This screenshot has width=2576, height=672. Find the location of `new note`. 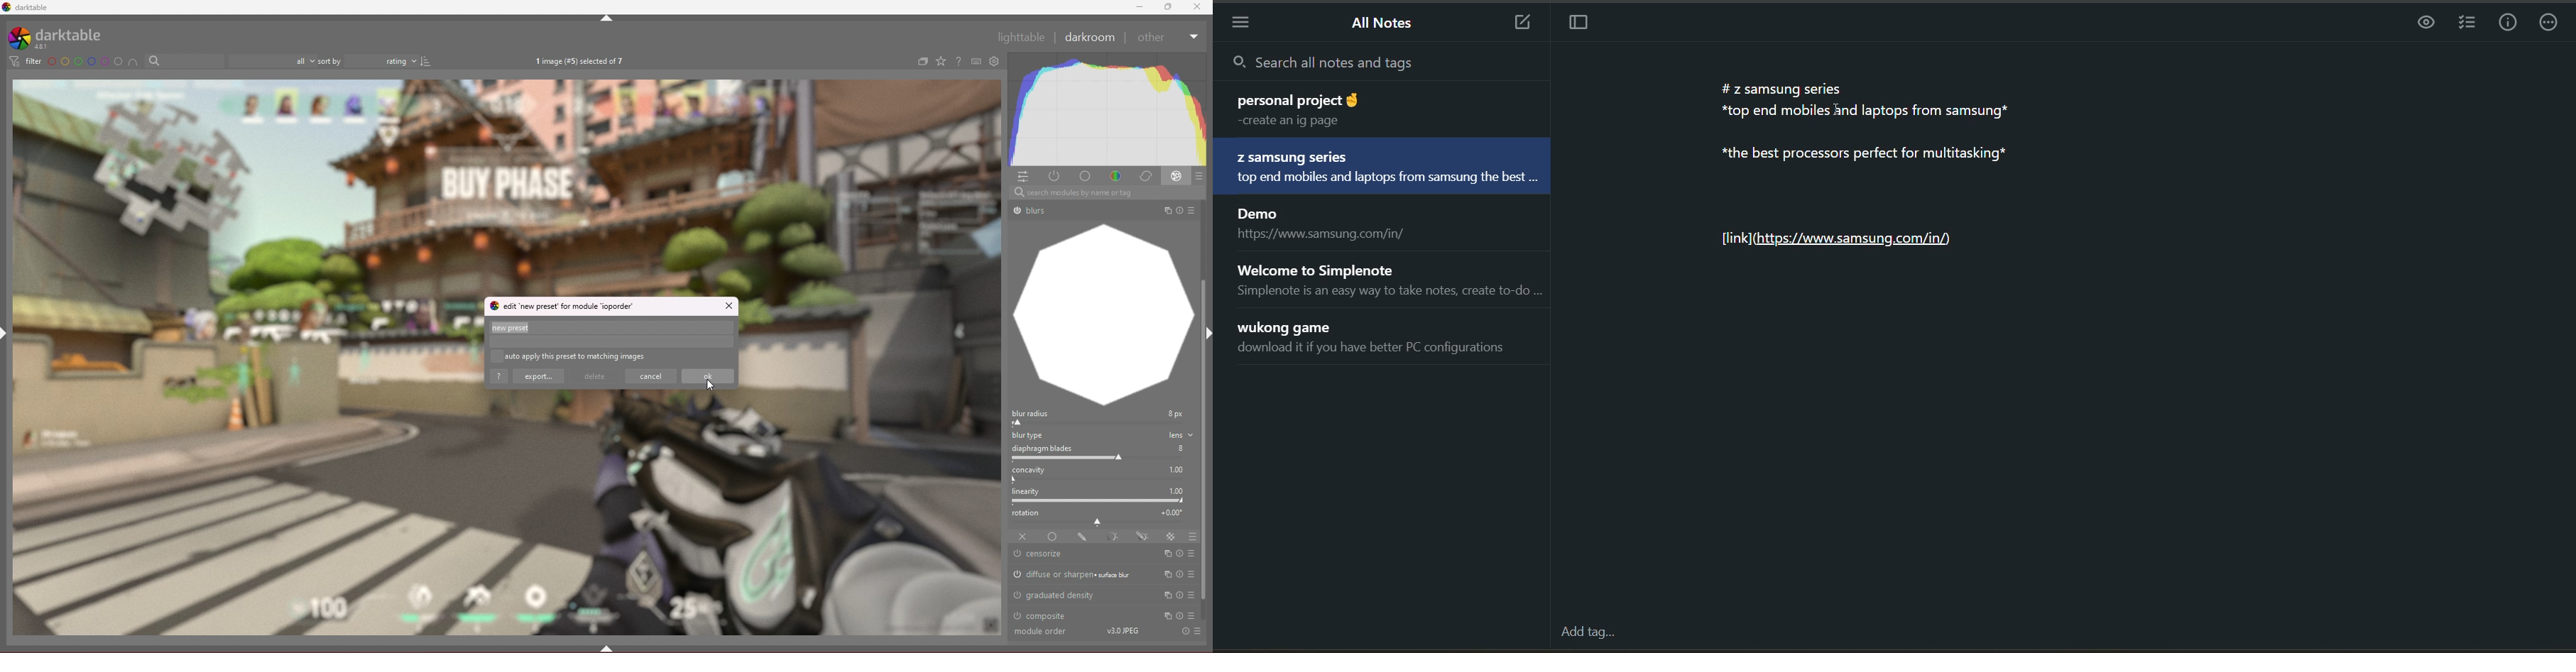

new note is located at coordinates (1522, 23).